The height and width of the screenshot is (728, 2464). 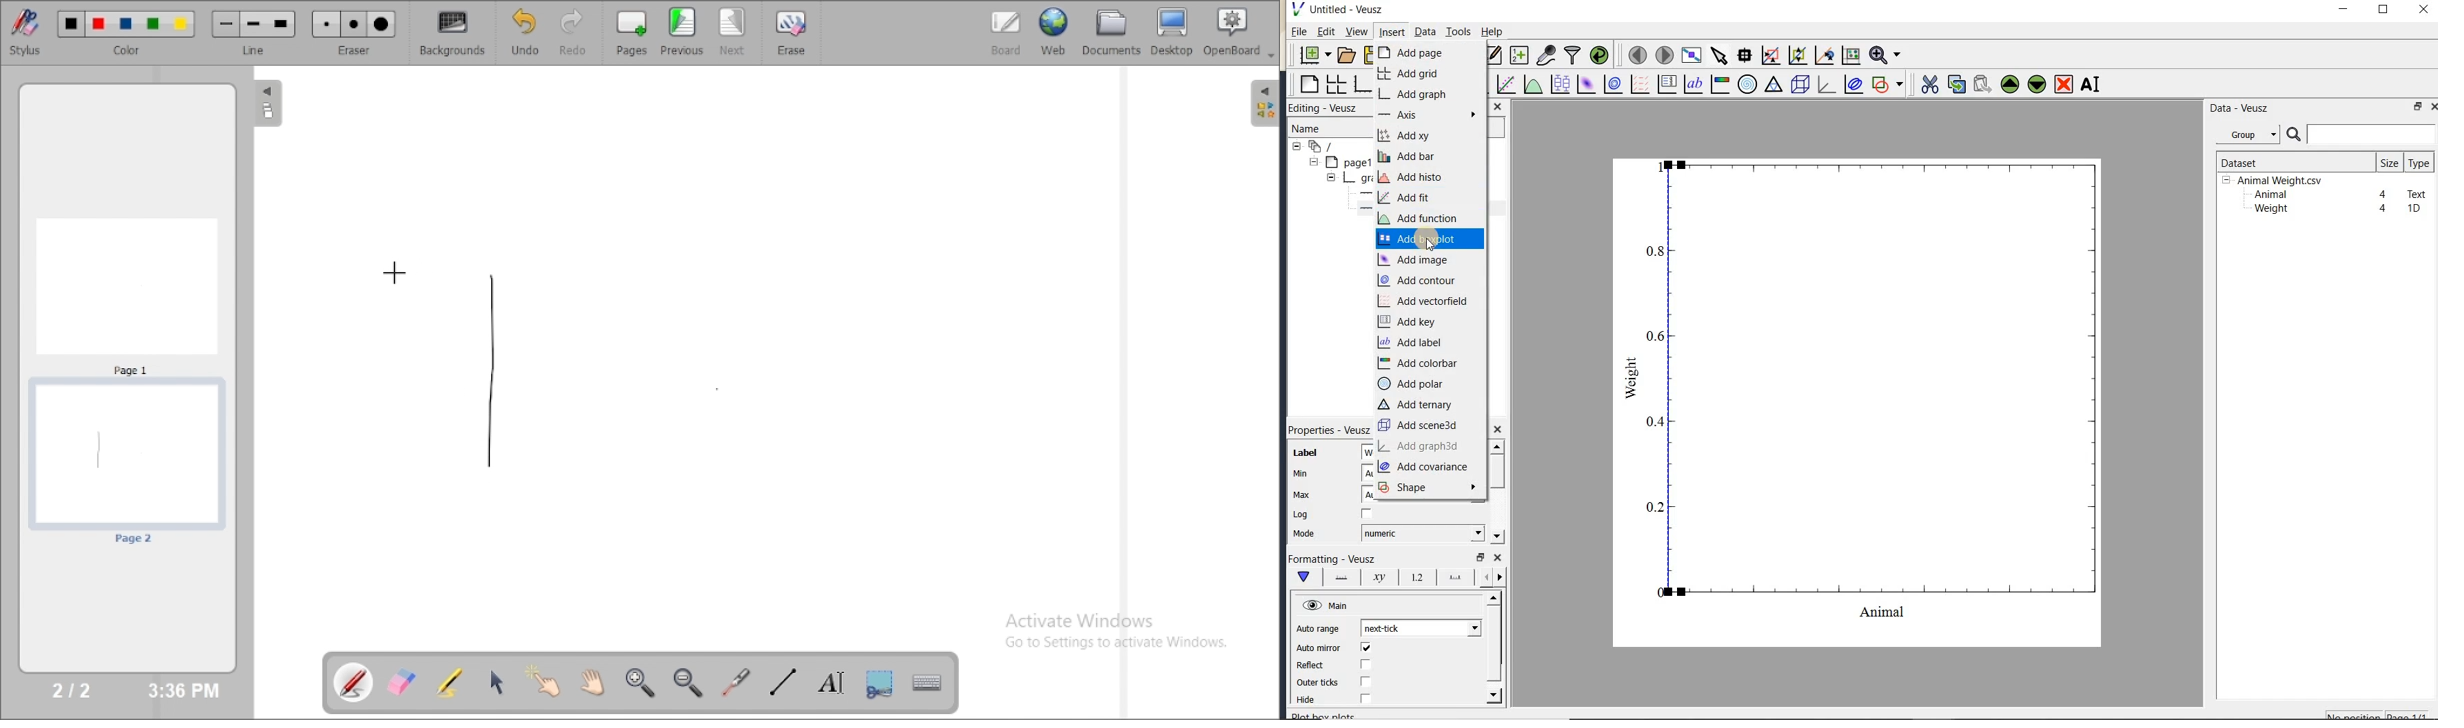 I want to click on plot a 2d dataset as an image, so click(x=1586, y=84).